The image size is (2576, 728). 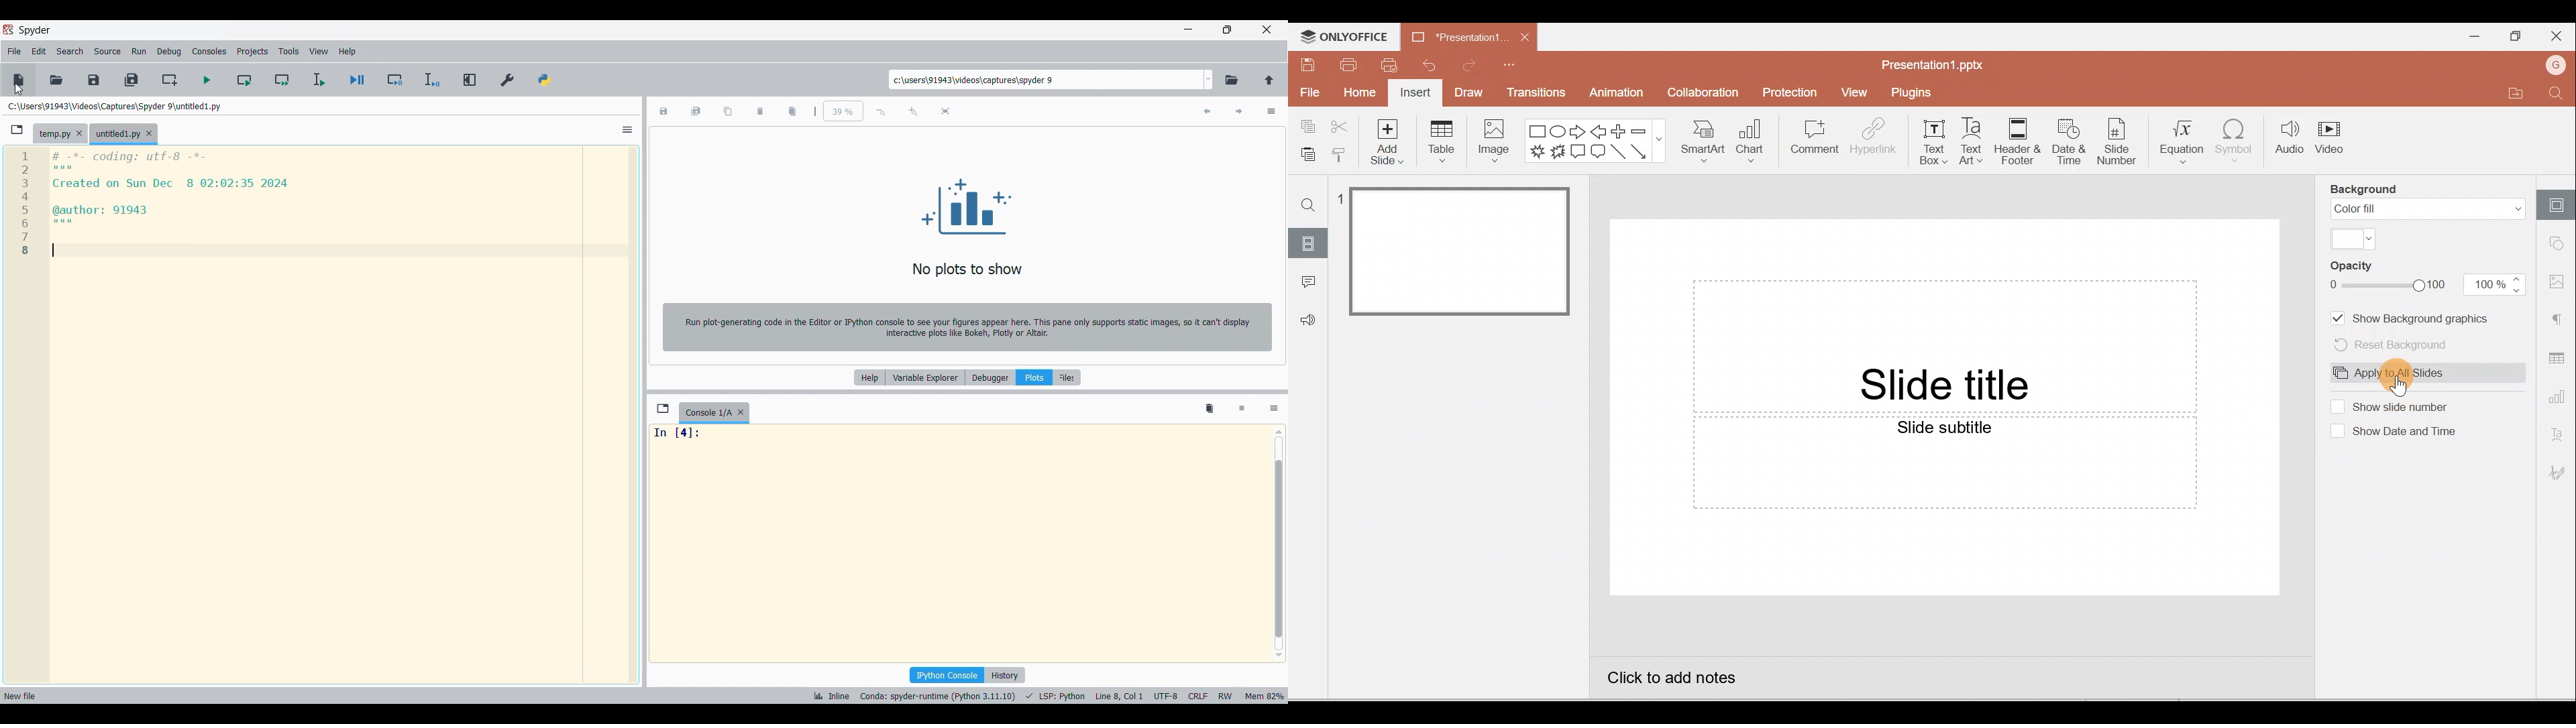 What do you see at coordinates (1340, 126) in the screenshot?
I see `Cut` at bounding box center [1340, 126].